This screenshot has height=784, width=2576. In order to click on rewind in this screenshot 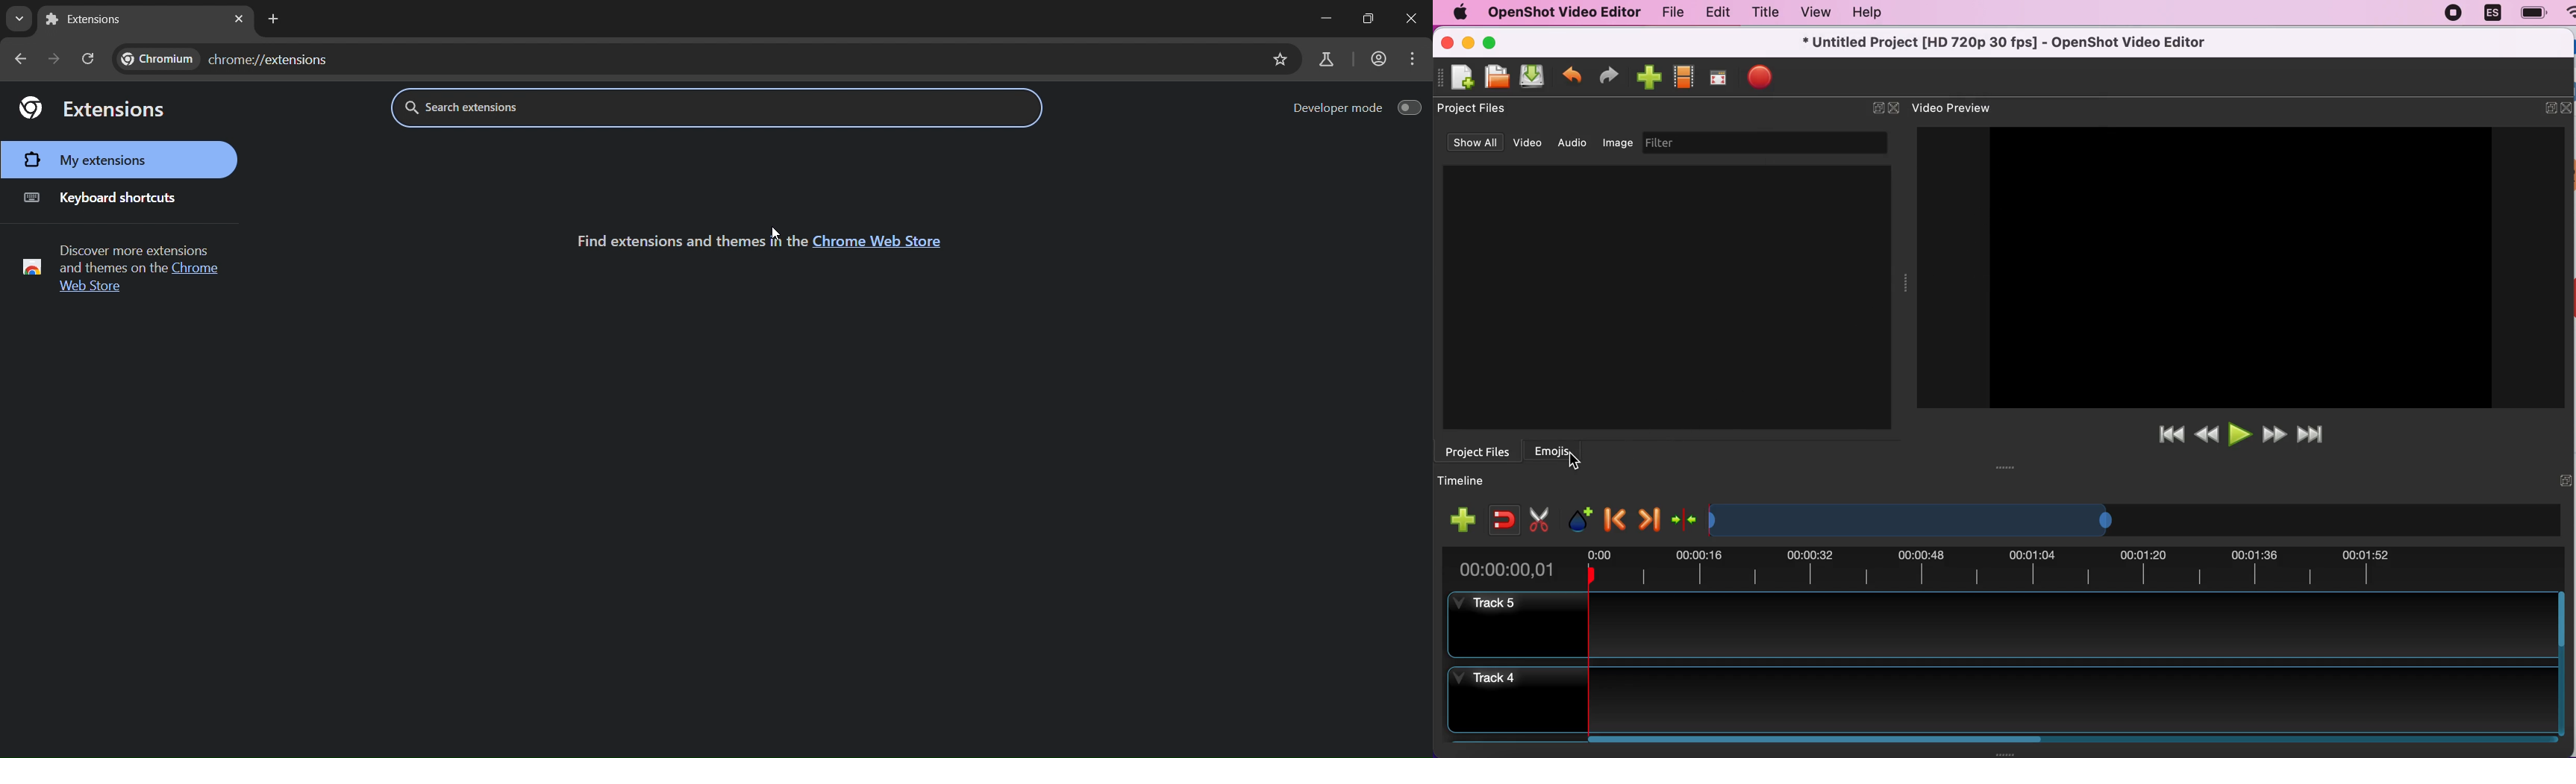, I will do `click(2207, 435)`.